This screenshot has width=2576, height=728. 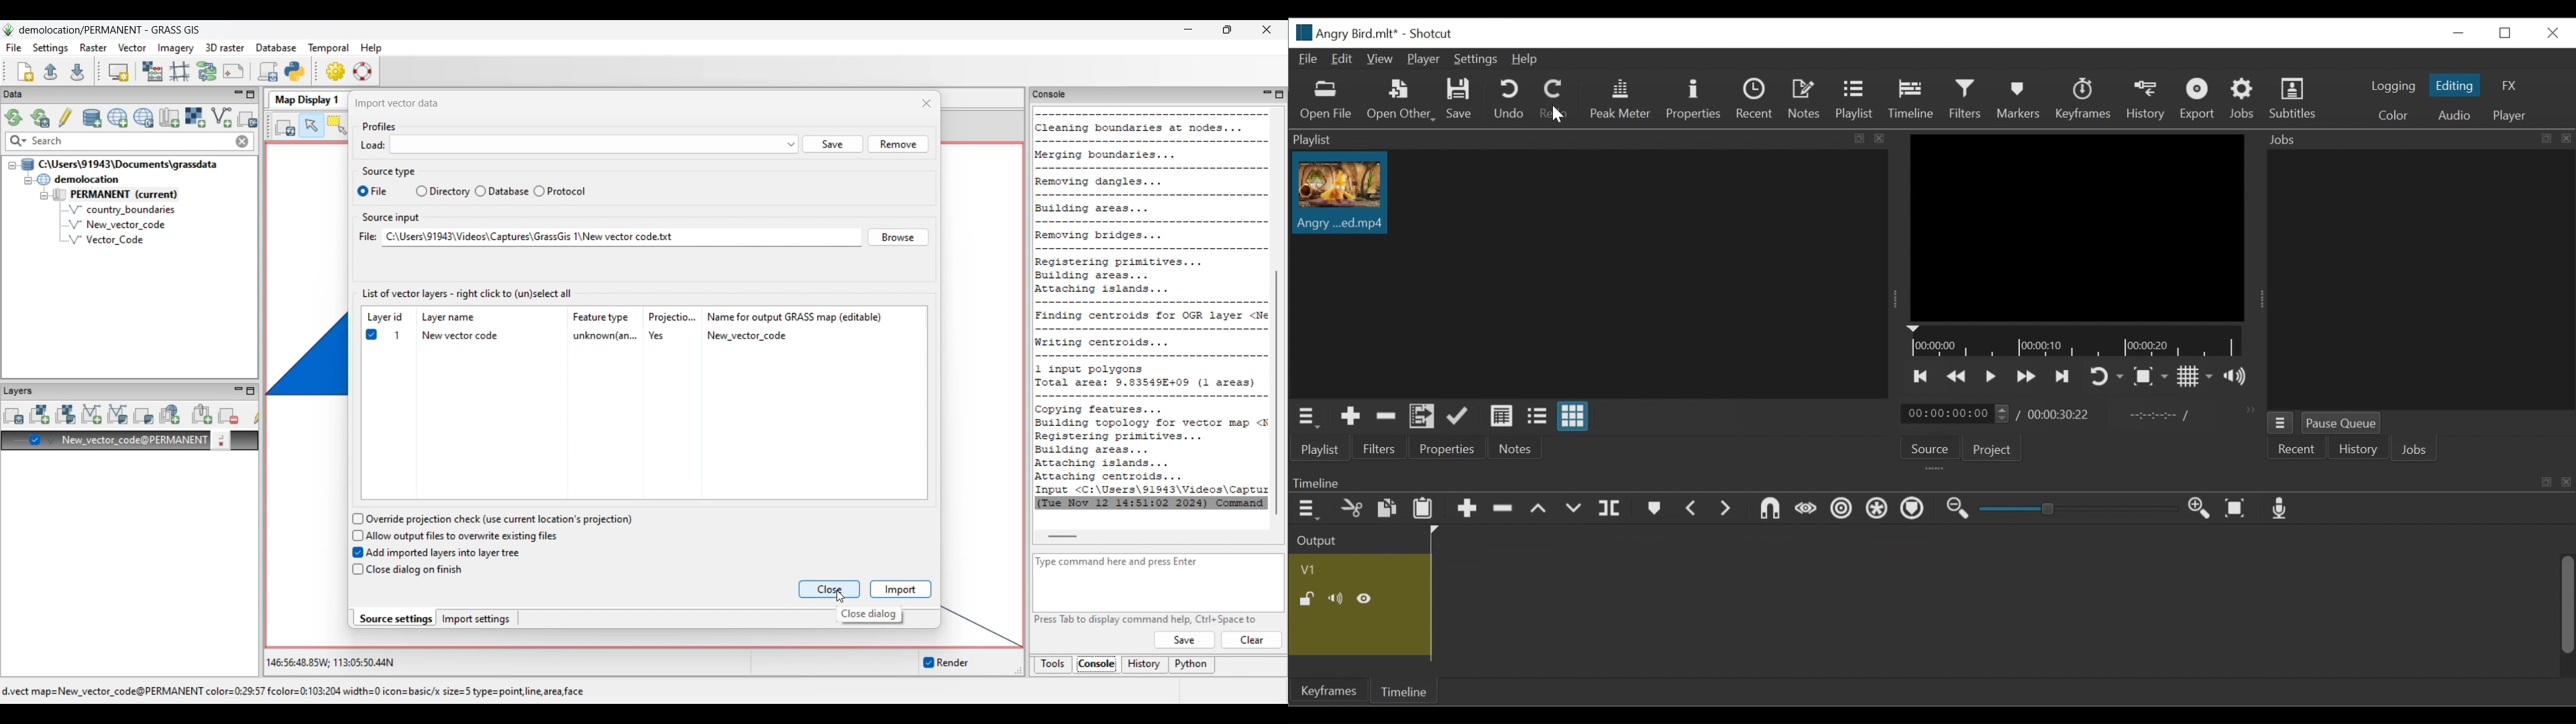 What do you see at coordinates (2343, 423) in the screenshot?
I see `Pause Queue` at bounding box center [2343, 423].